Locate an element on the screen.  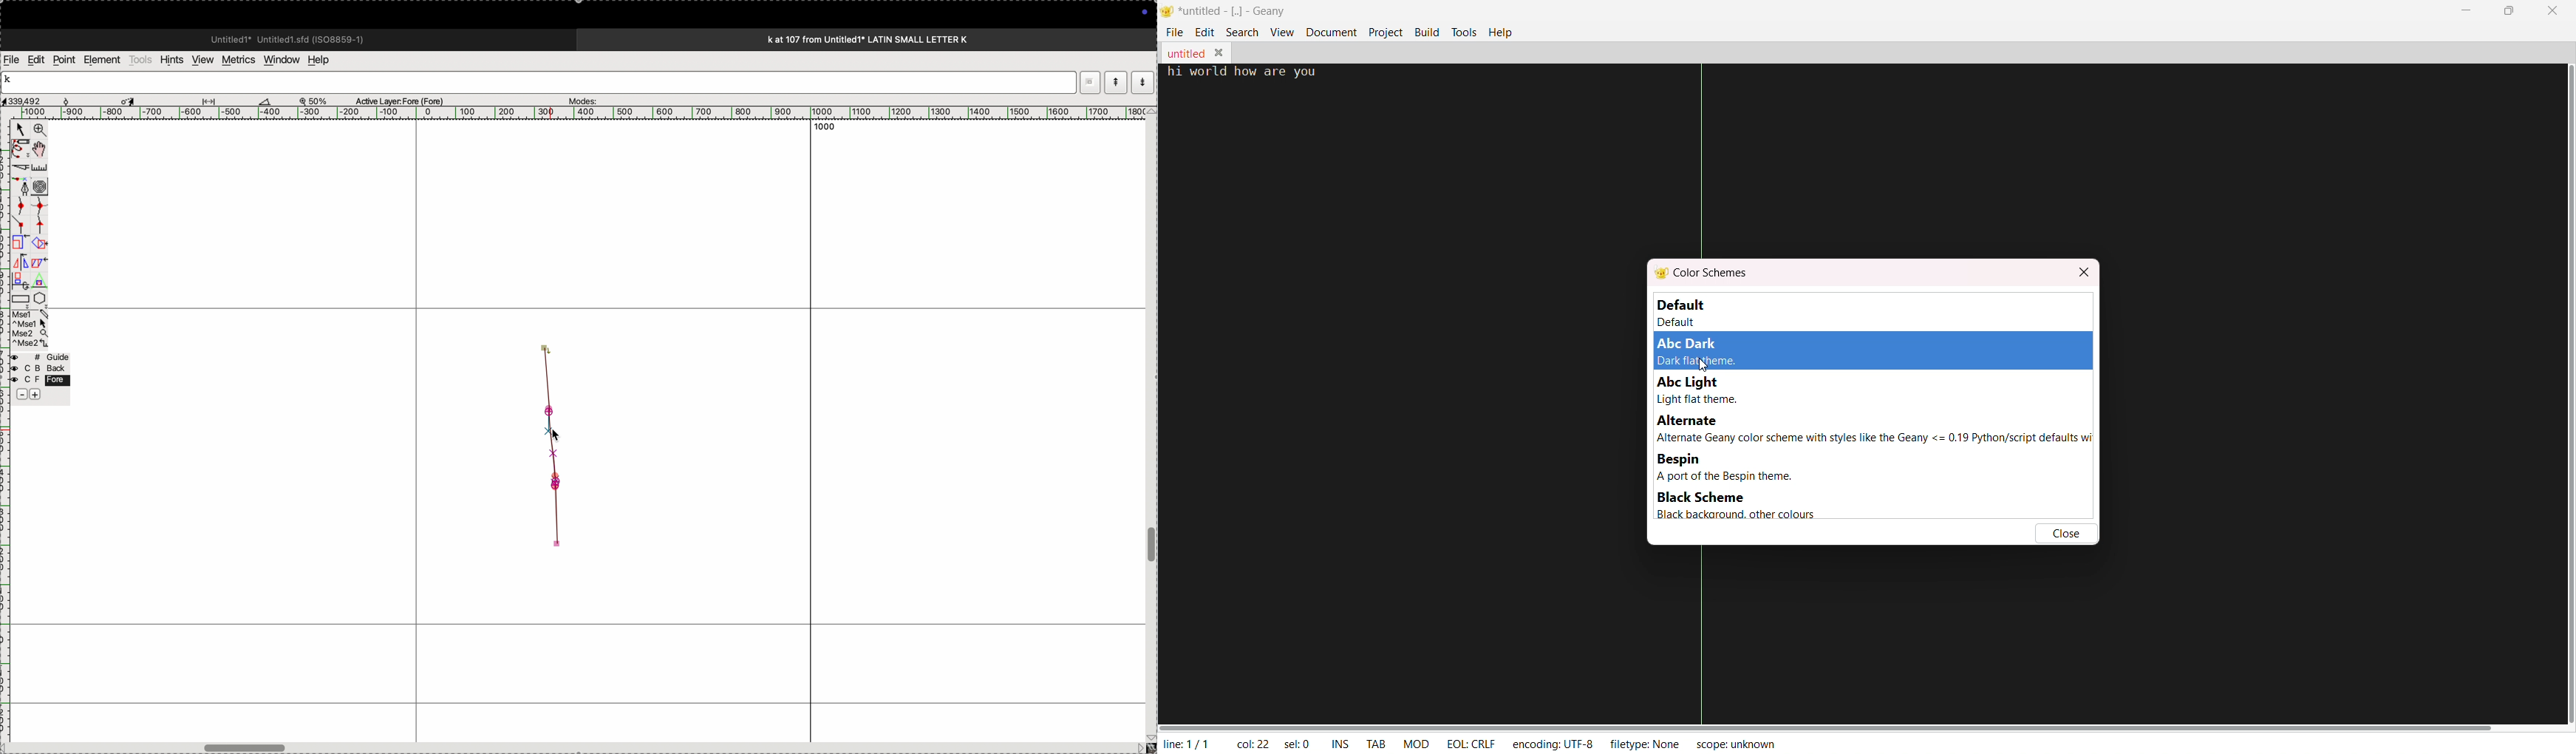
random line is located at coordinates (546, 381).